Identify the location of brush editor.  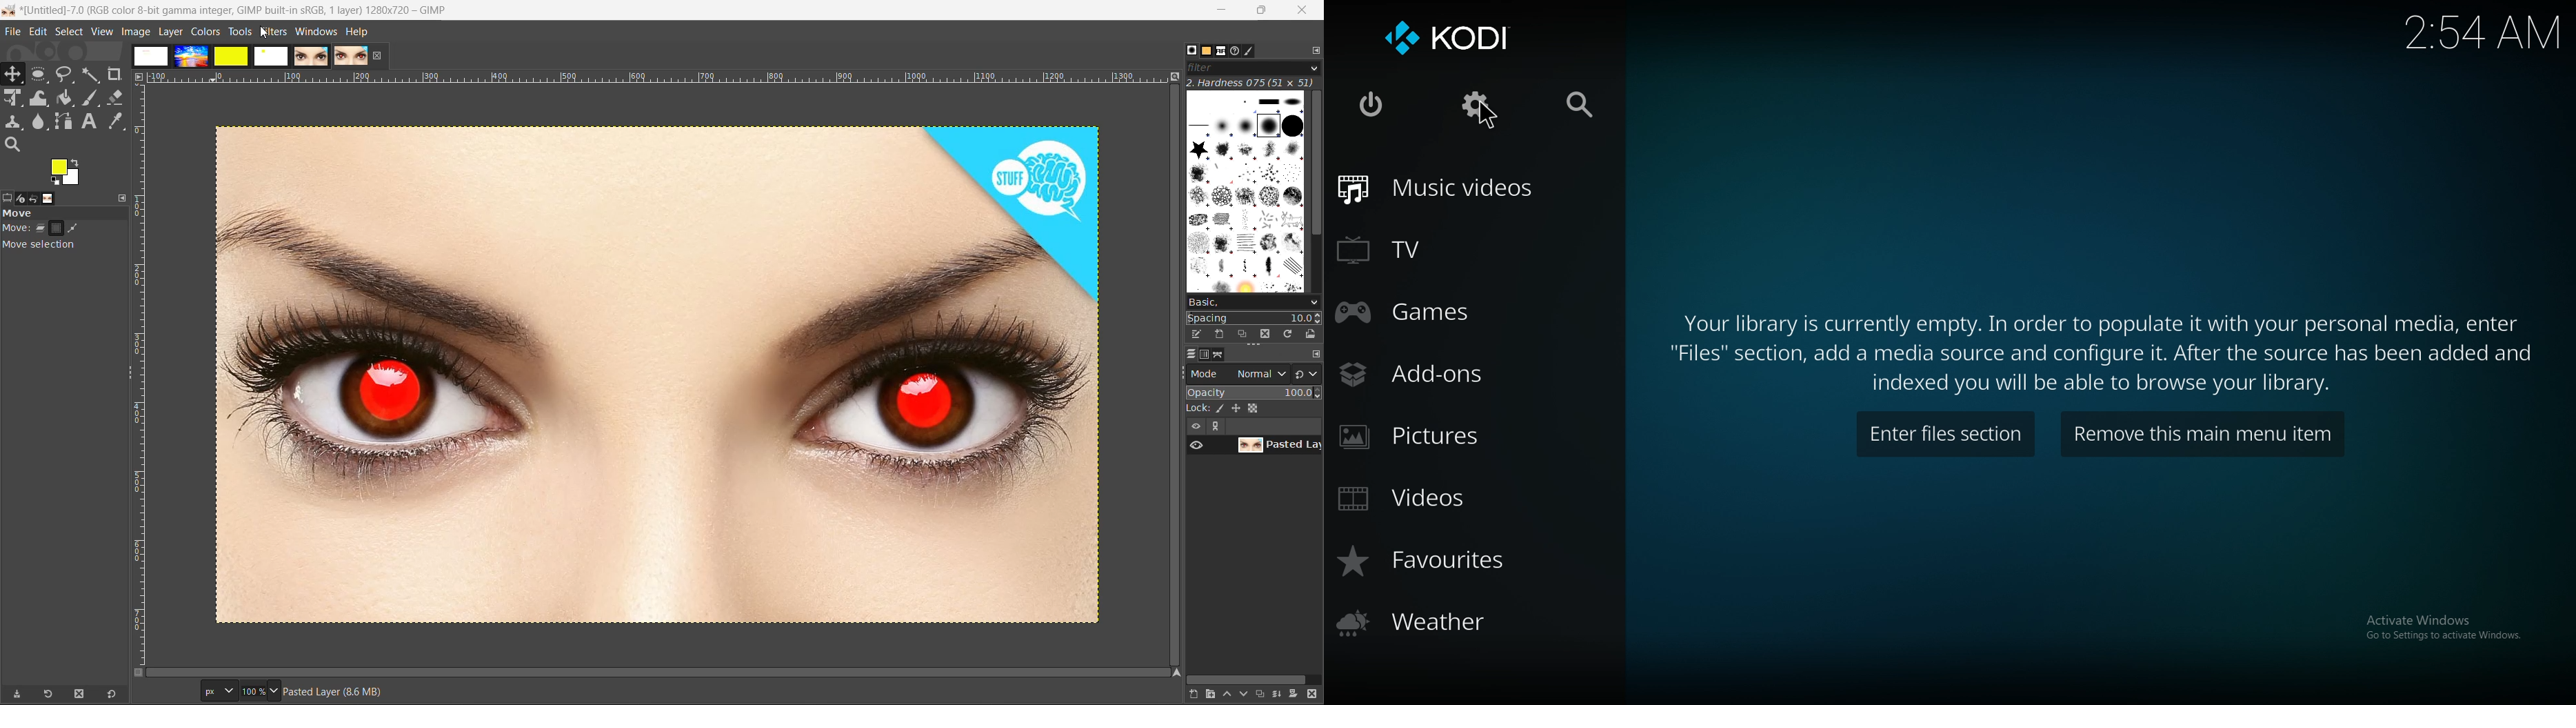
(1256, 52).